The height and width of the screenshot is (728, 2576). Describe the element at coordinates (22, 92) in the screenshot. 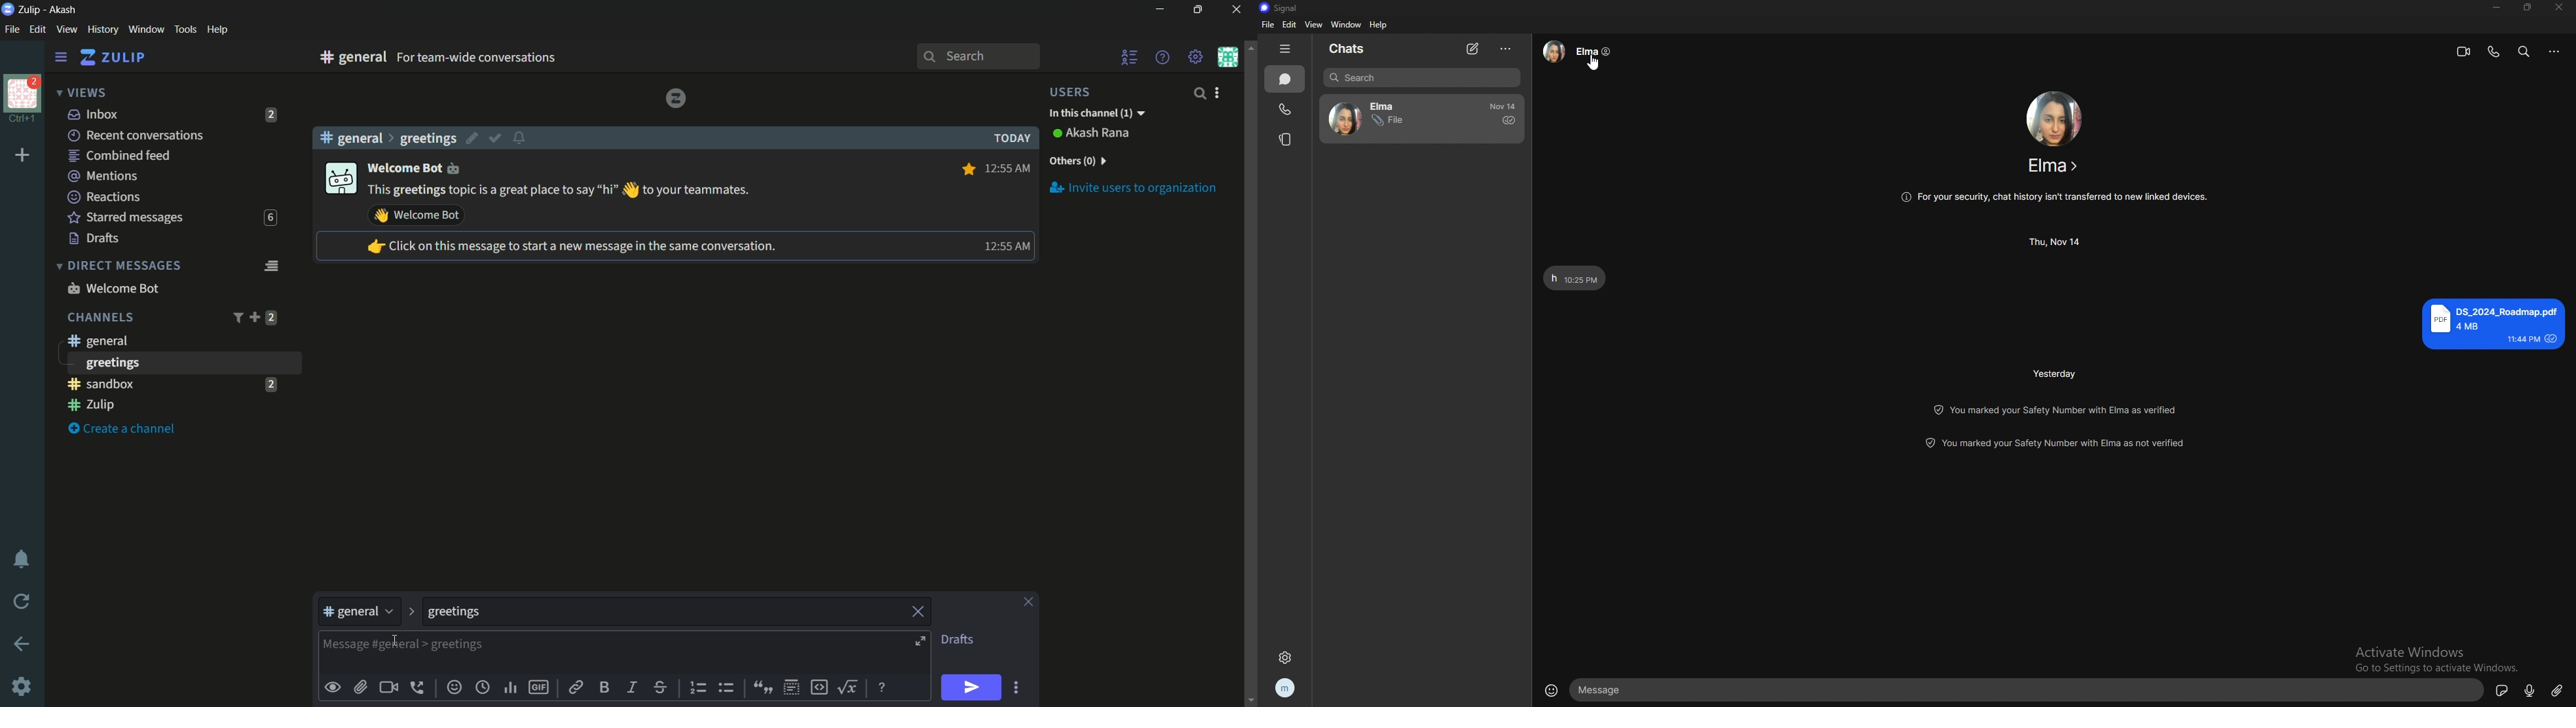

I see `profile` at that location.